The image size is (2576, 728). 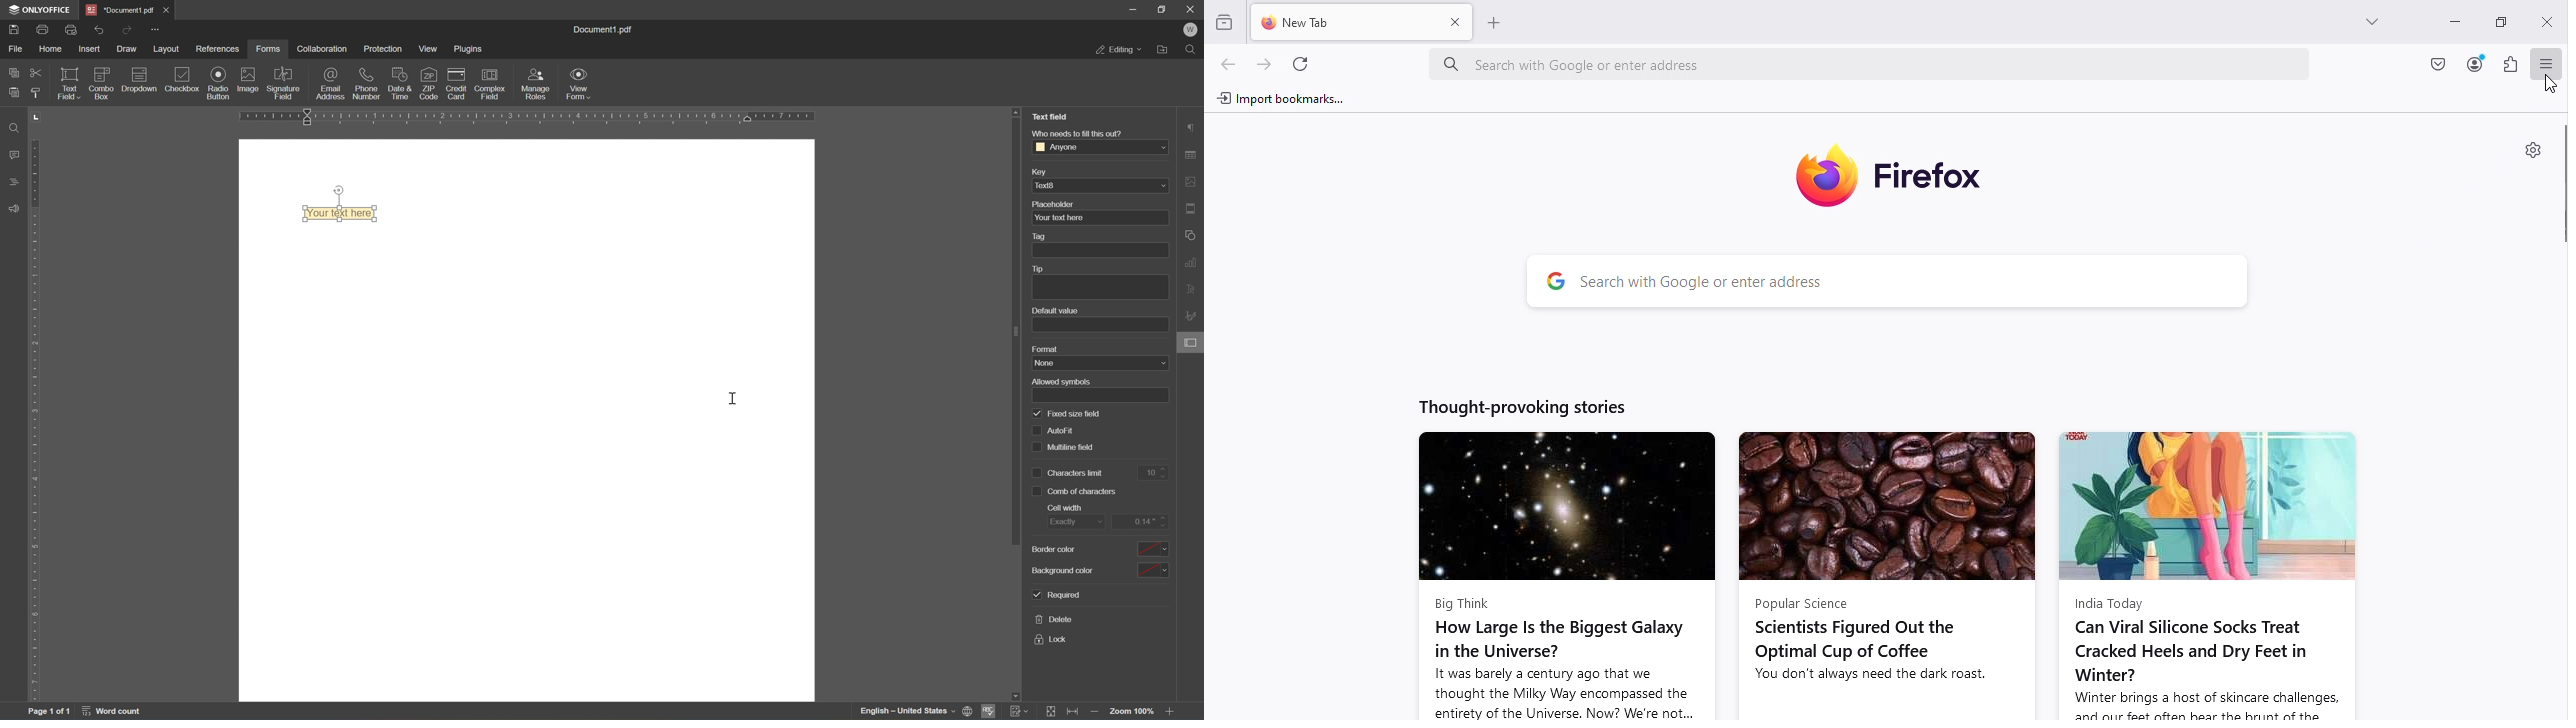 What do you see at coordinates (2207, 574) in the screenshot?
I see `news article by india today` at bounding box center [2207, 574].